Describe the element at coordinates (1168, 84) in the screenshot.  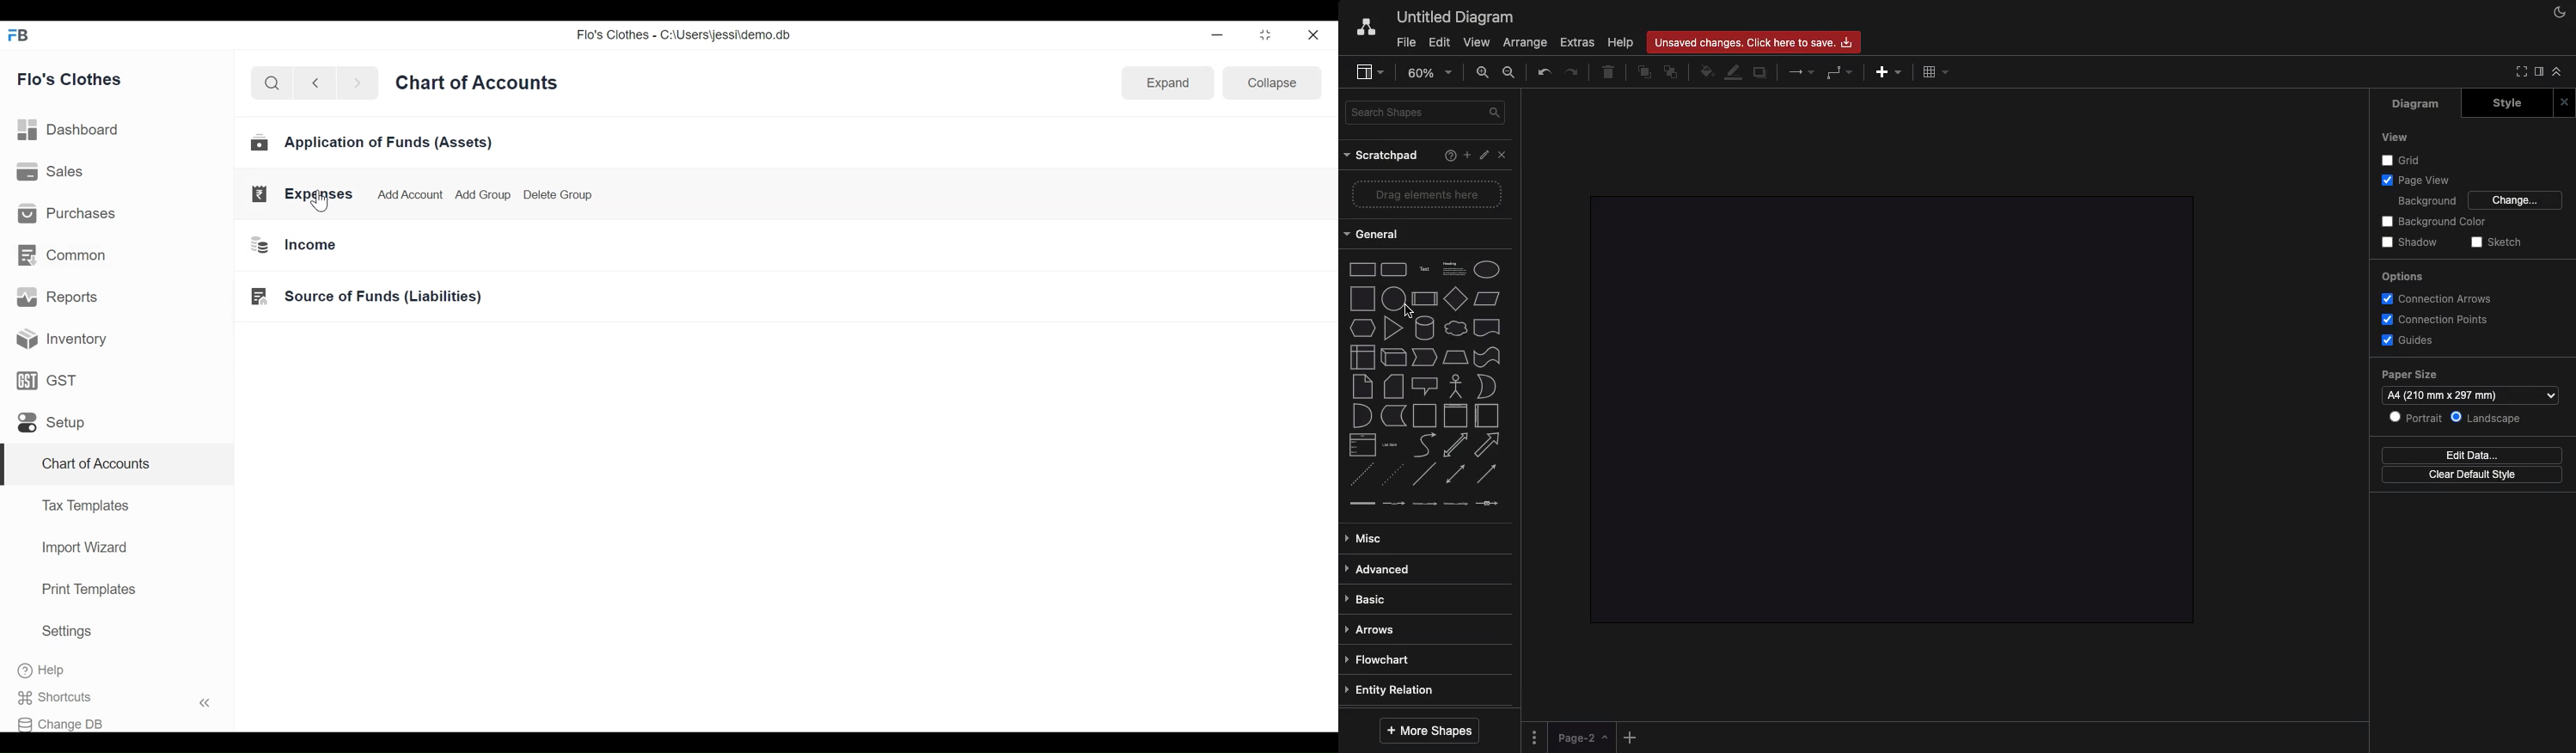
I see `Expand` at that location.